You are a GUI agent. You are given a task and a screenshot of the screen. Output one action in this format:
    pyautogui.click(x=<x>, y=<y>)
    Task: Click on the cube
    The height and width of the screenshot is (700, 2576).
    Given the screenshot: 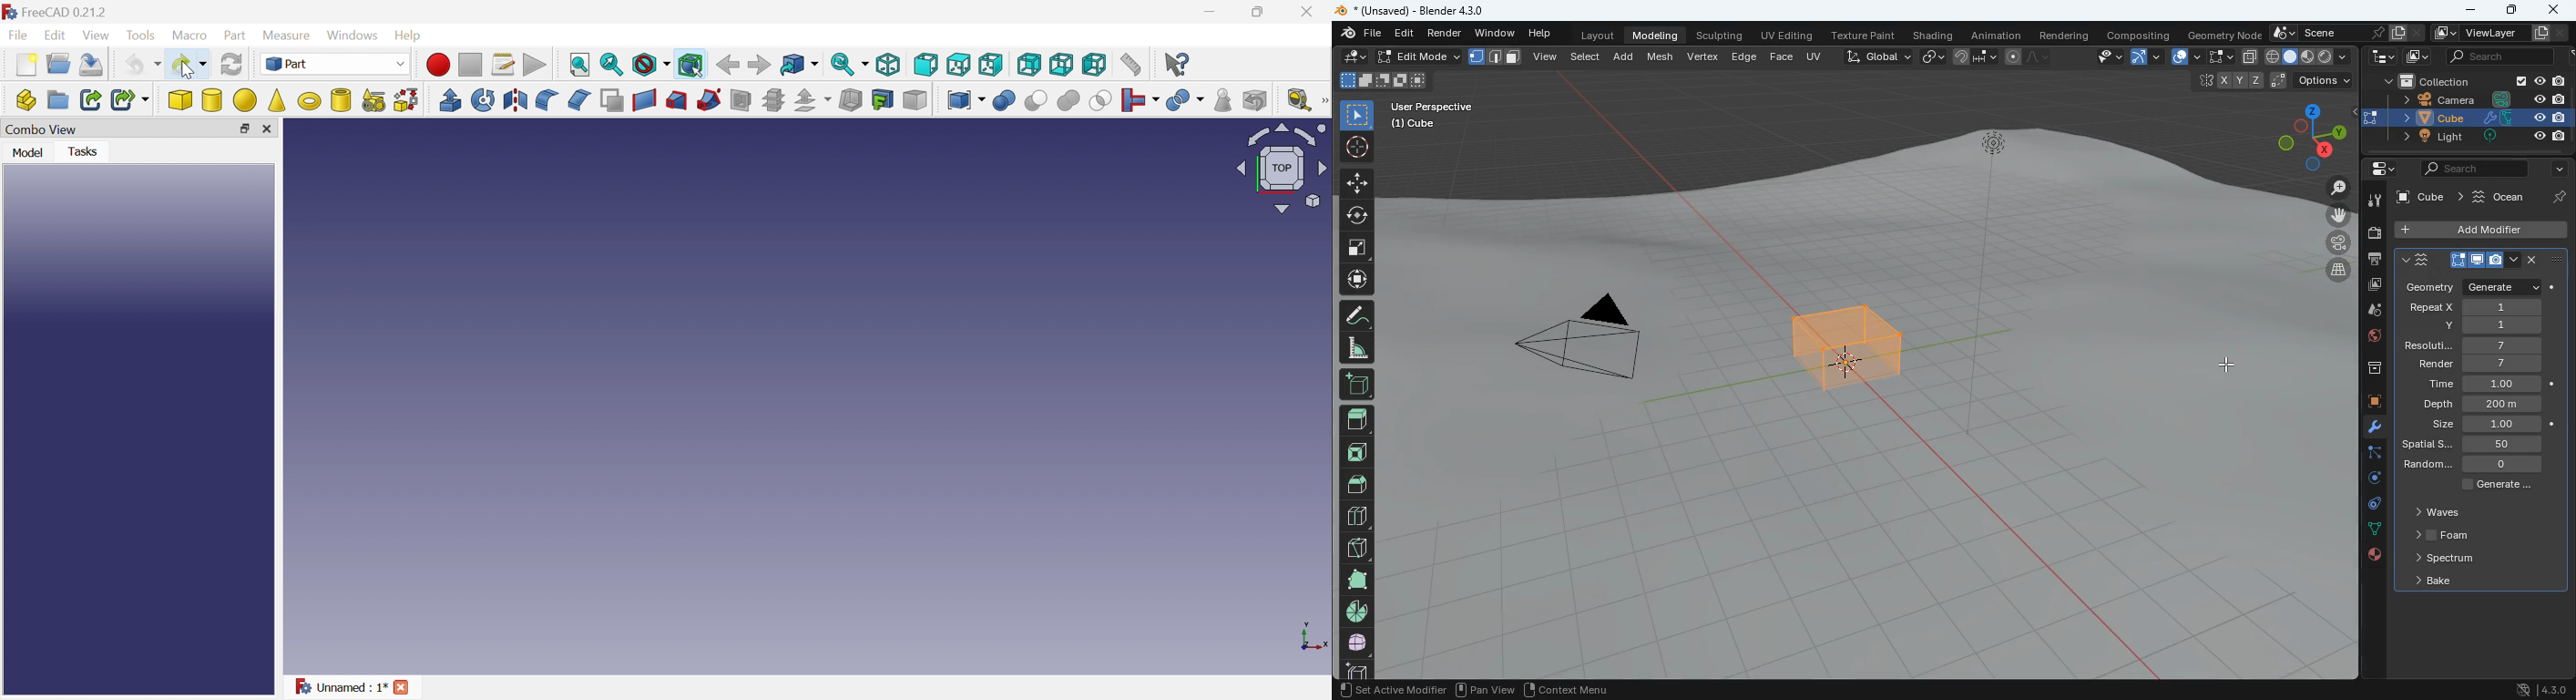 What is the action you would take?
    pyautogui.click(x=2366, y=403)
    